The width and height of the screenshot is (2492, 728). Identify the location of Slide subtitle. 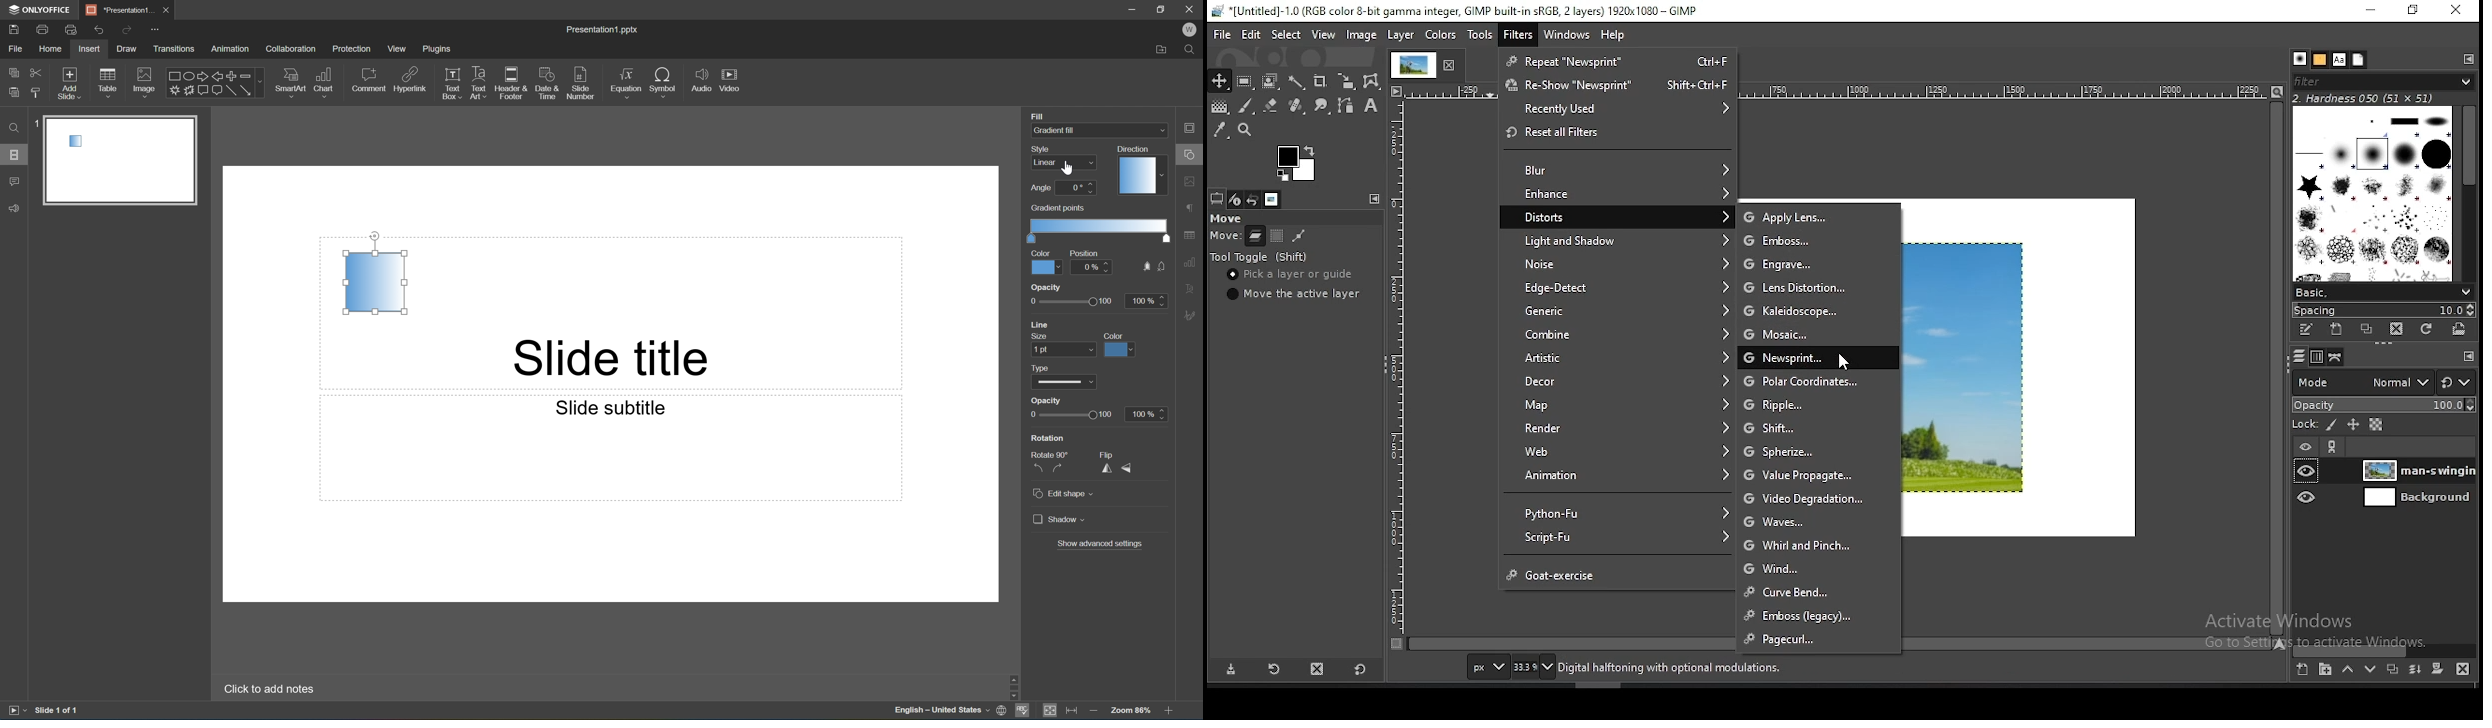
(611, 408).